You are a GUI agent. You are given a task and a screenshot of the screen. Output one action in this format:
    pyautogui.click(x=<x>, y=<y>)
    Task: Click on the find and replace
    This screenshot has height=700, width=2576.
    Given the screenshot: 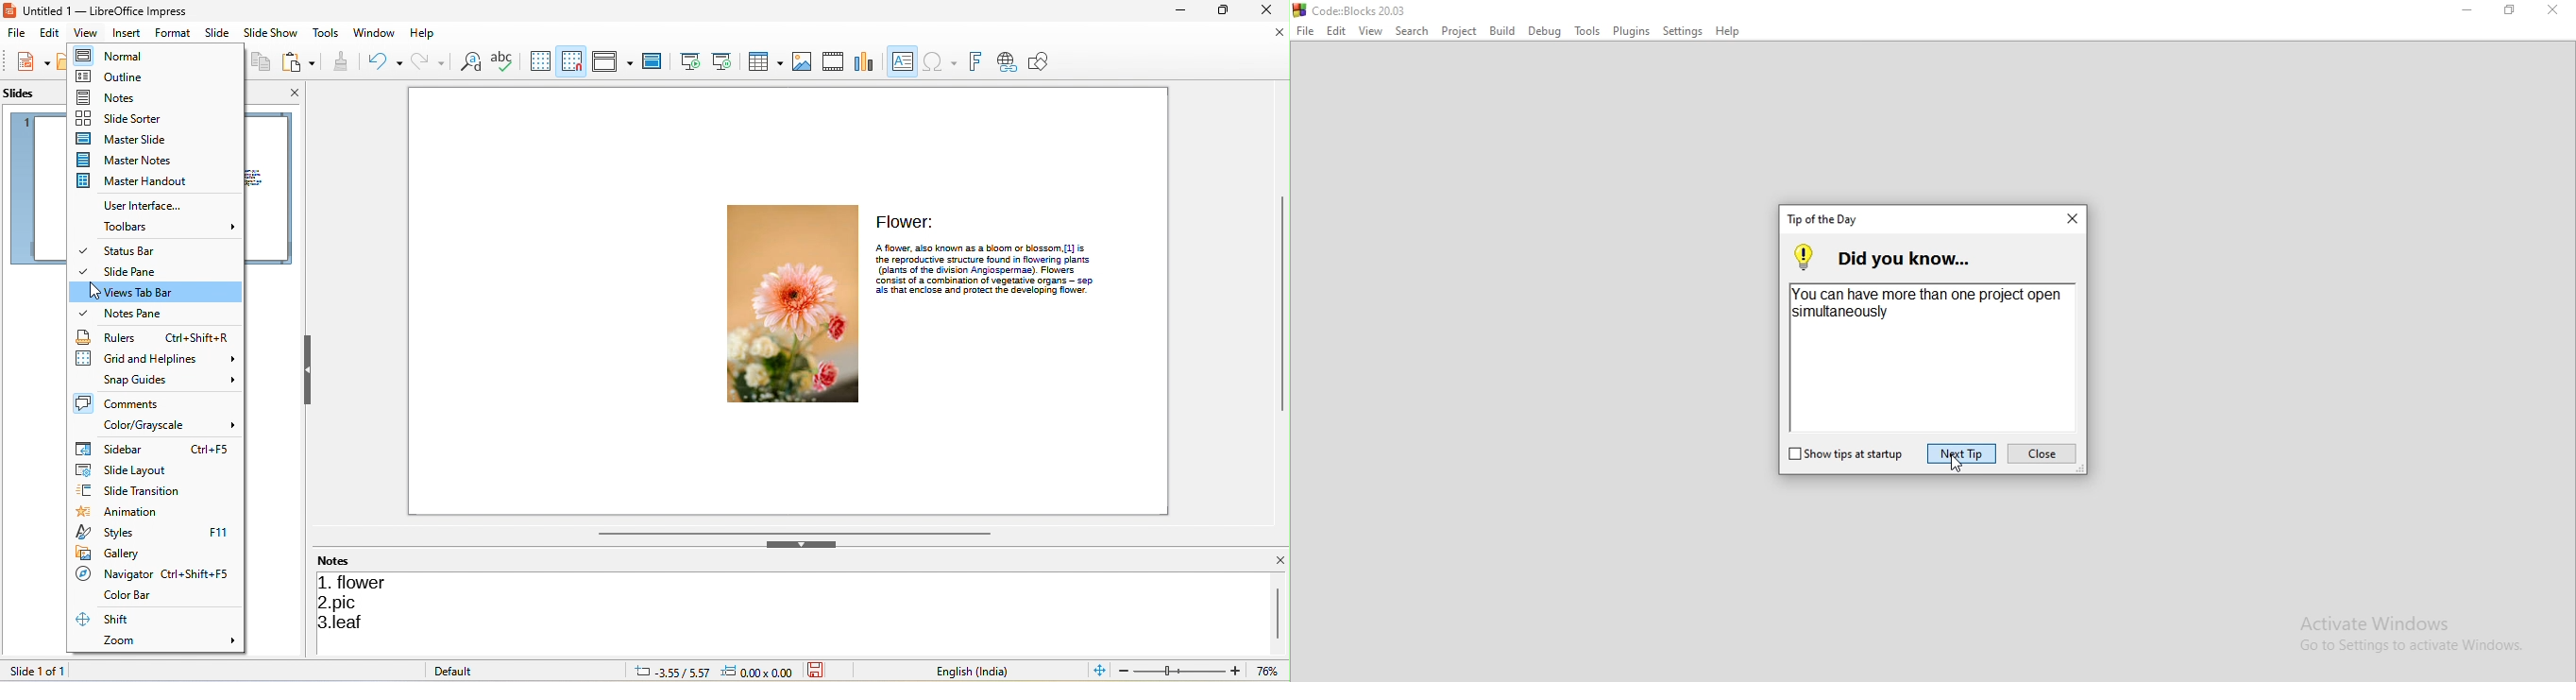 What is the action you would take?
    pyautogui.click(x=469, y=61)
    